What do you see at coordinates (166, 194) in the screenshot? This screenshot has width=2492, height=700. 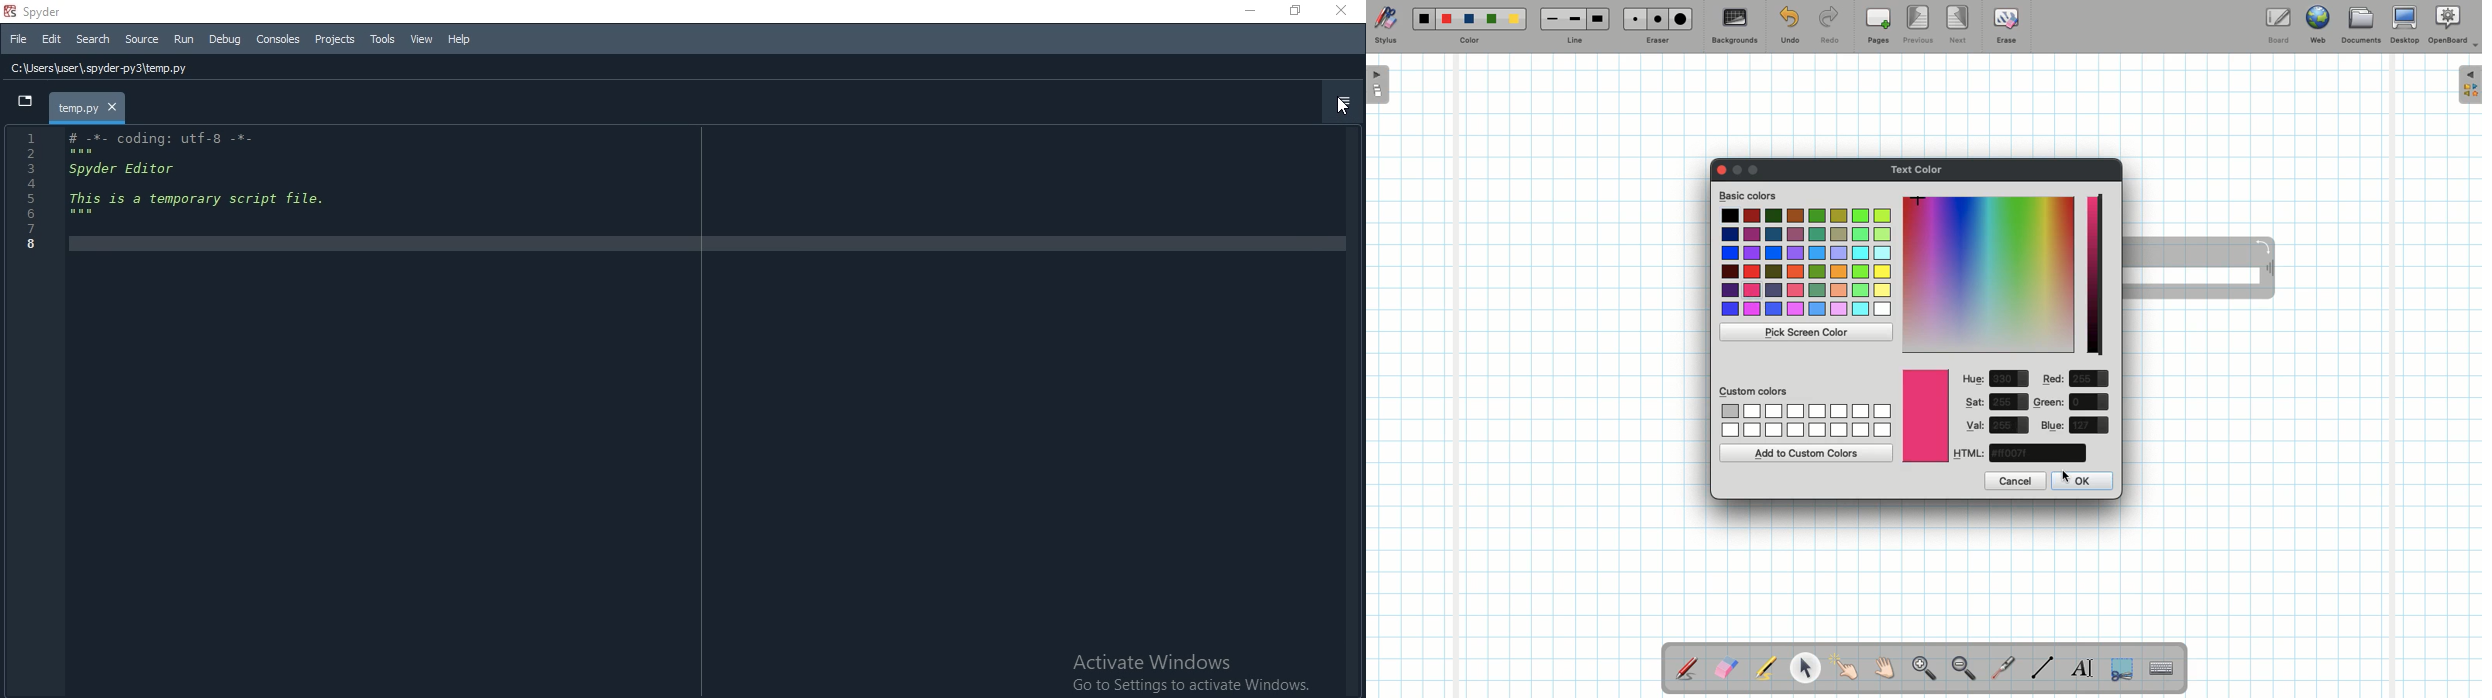 I see `Python code` at bounding box center [166, 194].